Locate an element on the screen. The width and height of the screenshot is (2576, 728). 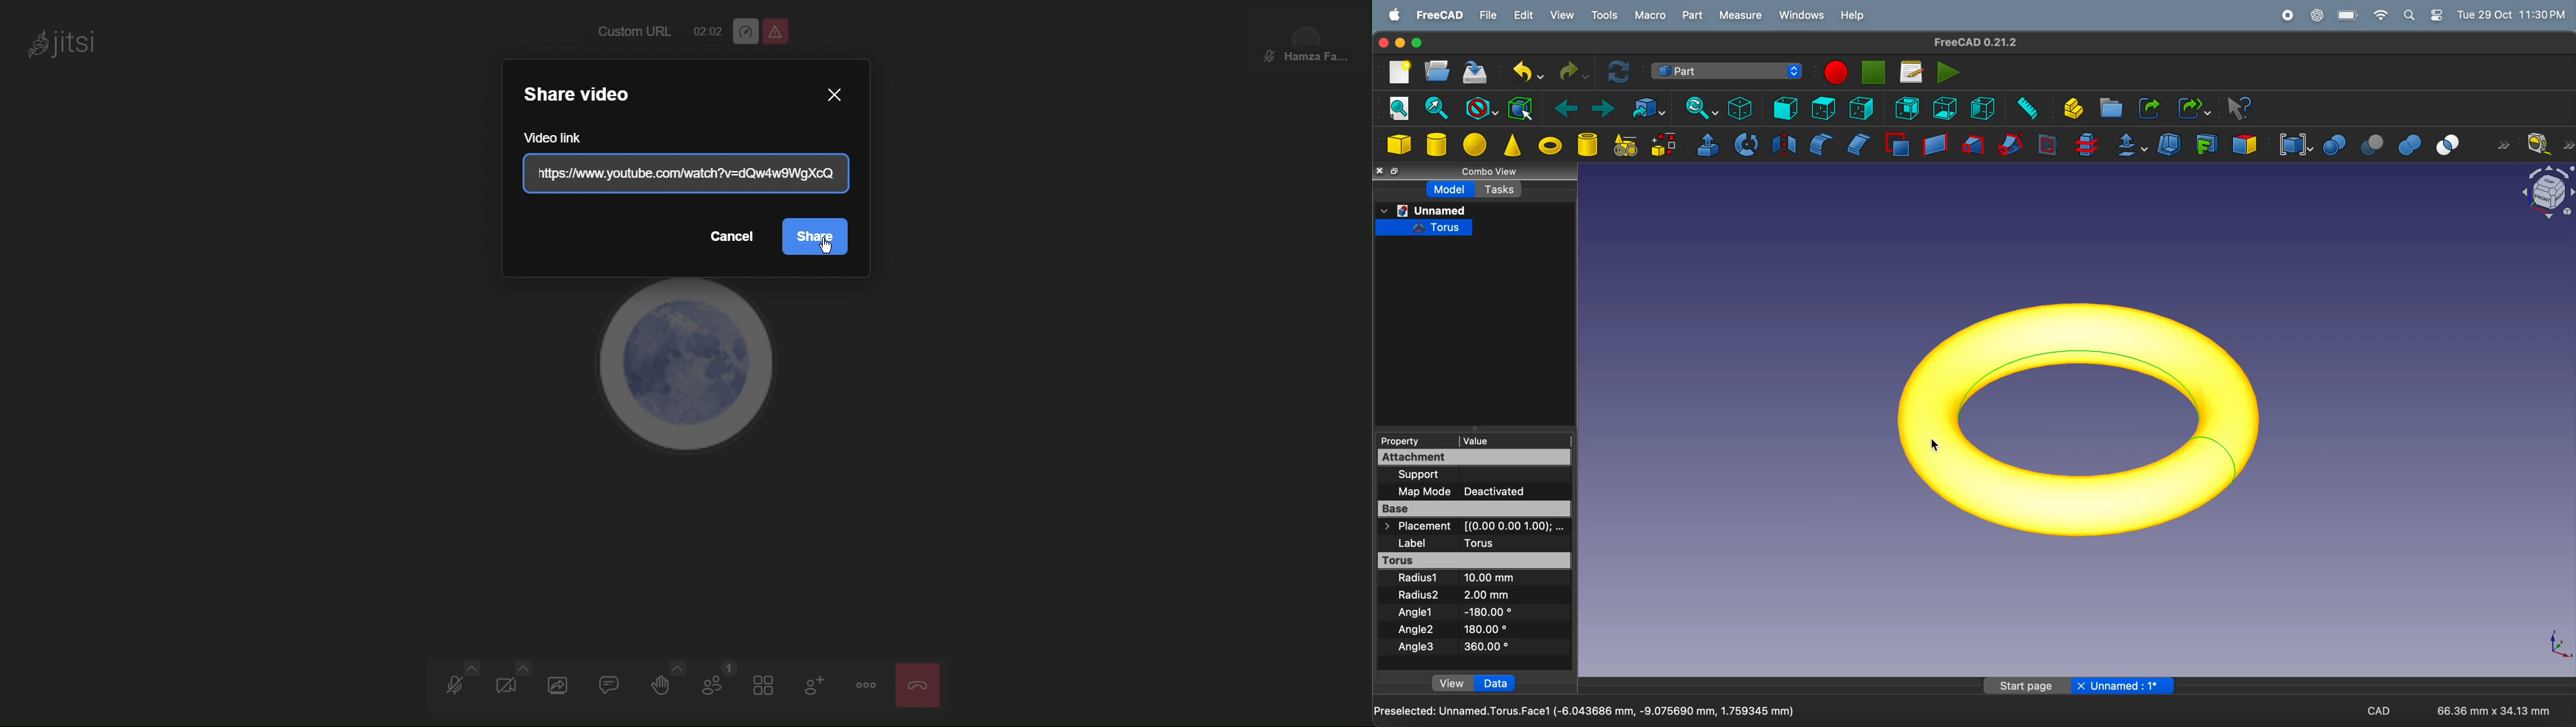
chatgpt is located at coordinates (2317, 14).